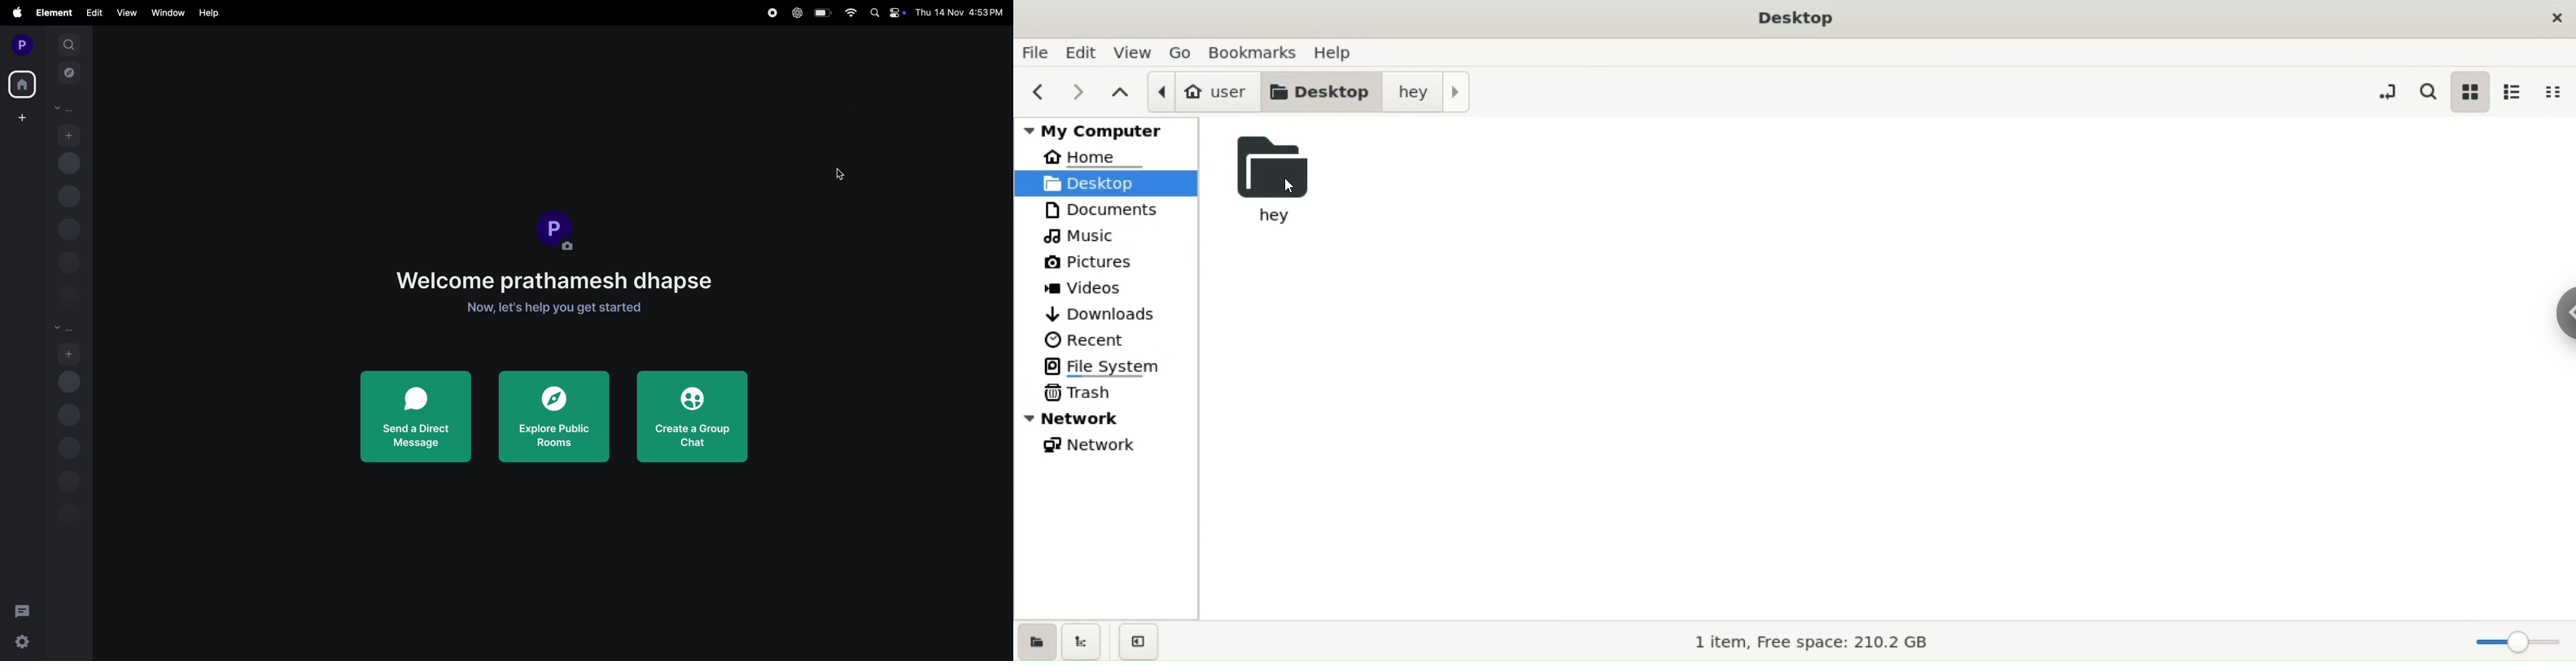 This screenshot has width=2576, height=672. Describe the element at coordinates (1792, 17) in the screenshot. I see `Desktop` at that location.